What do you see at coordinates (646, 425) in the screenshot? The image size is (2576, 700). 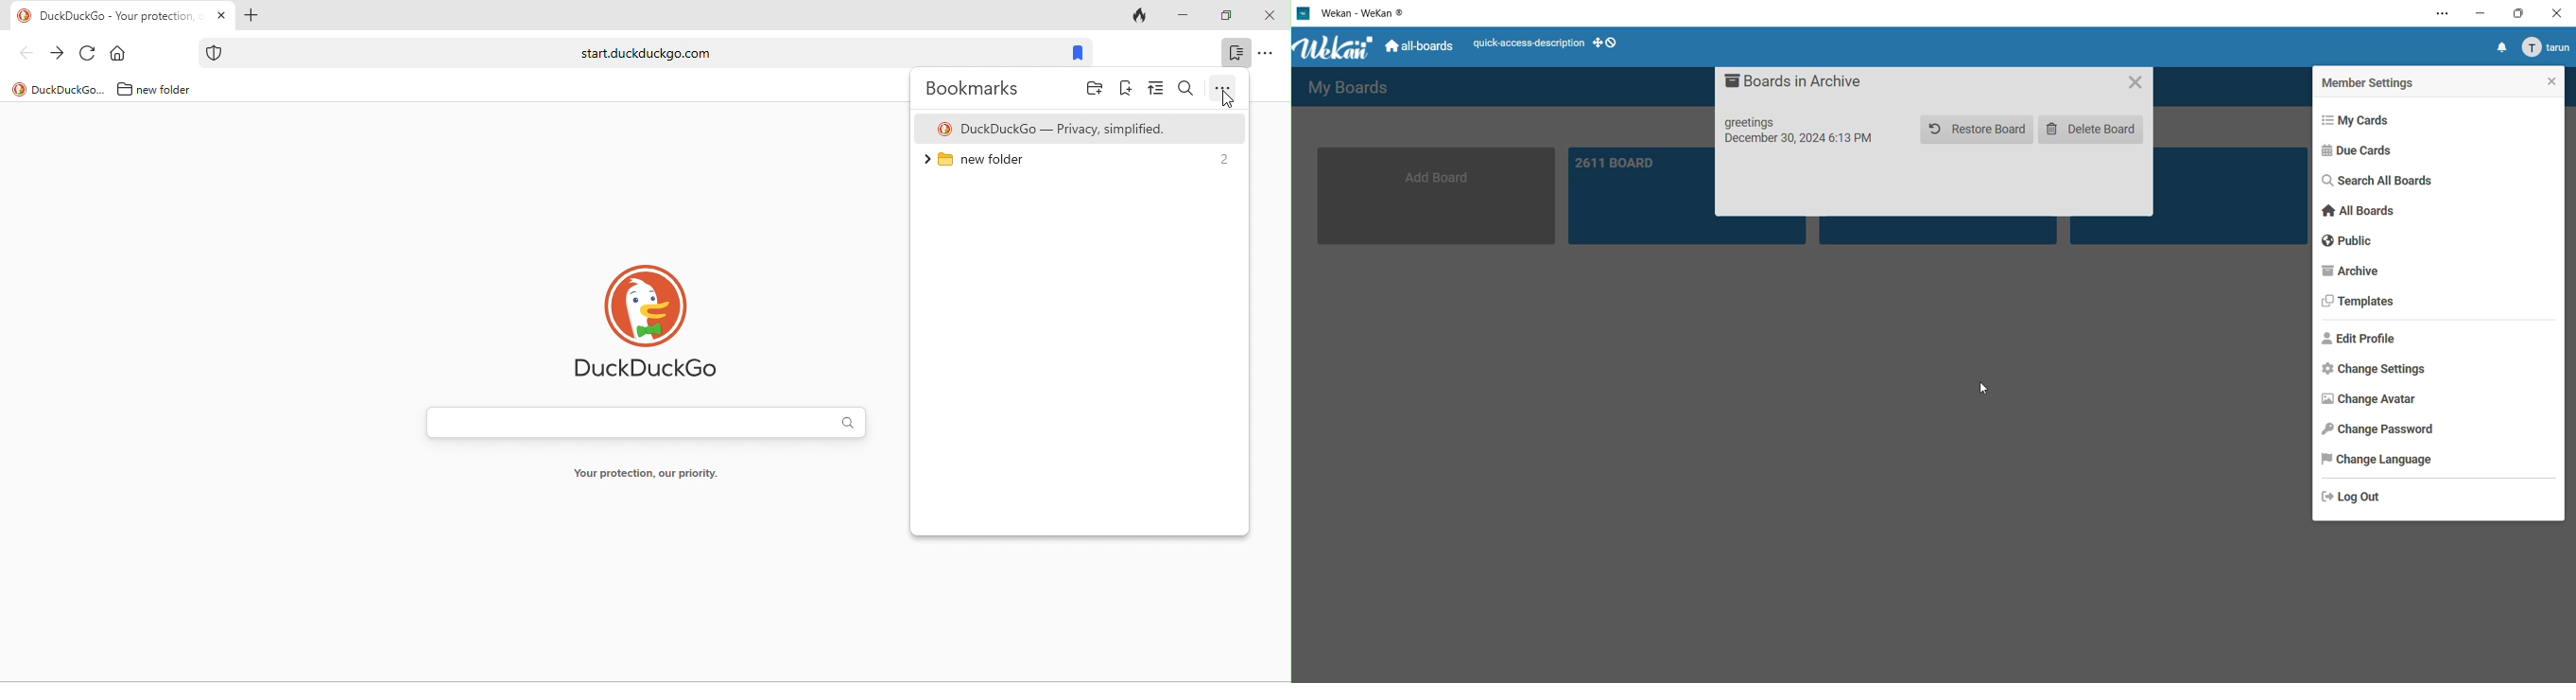 I see `search bar` at bounding box center [646, 425].